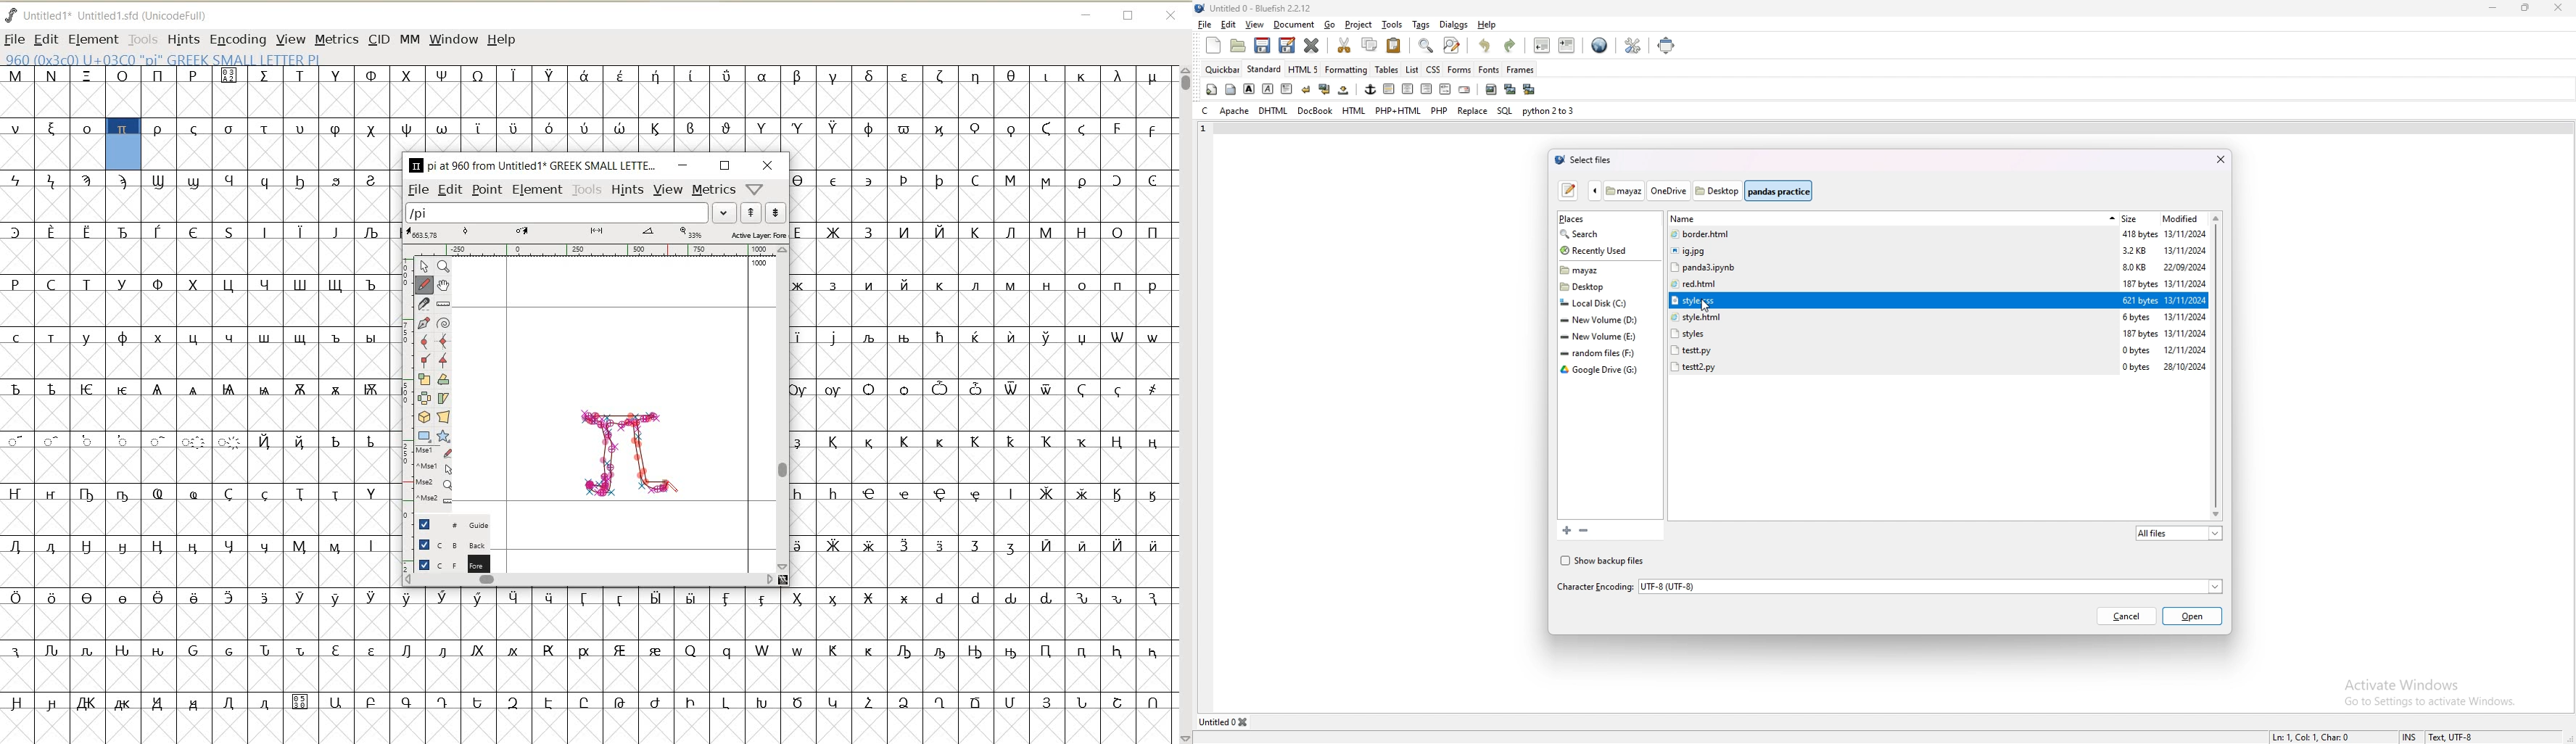  Describe the element at coordinates (1693, 219) in the screenshot. I see `name` at that location.